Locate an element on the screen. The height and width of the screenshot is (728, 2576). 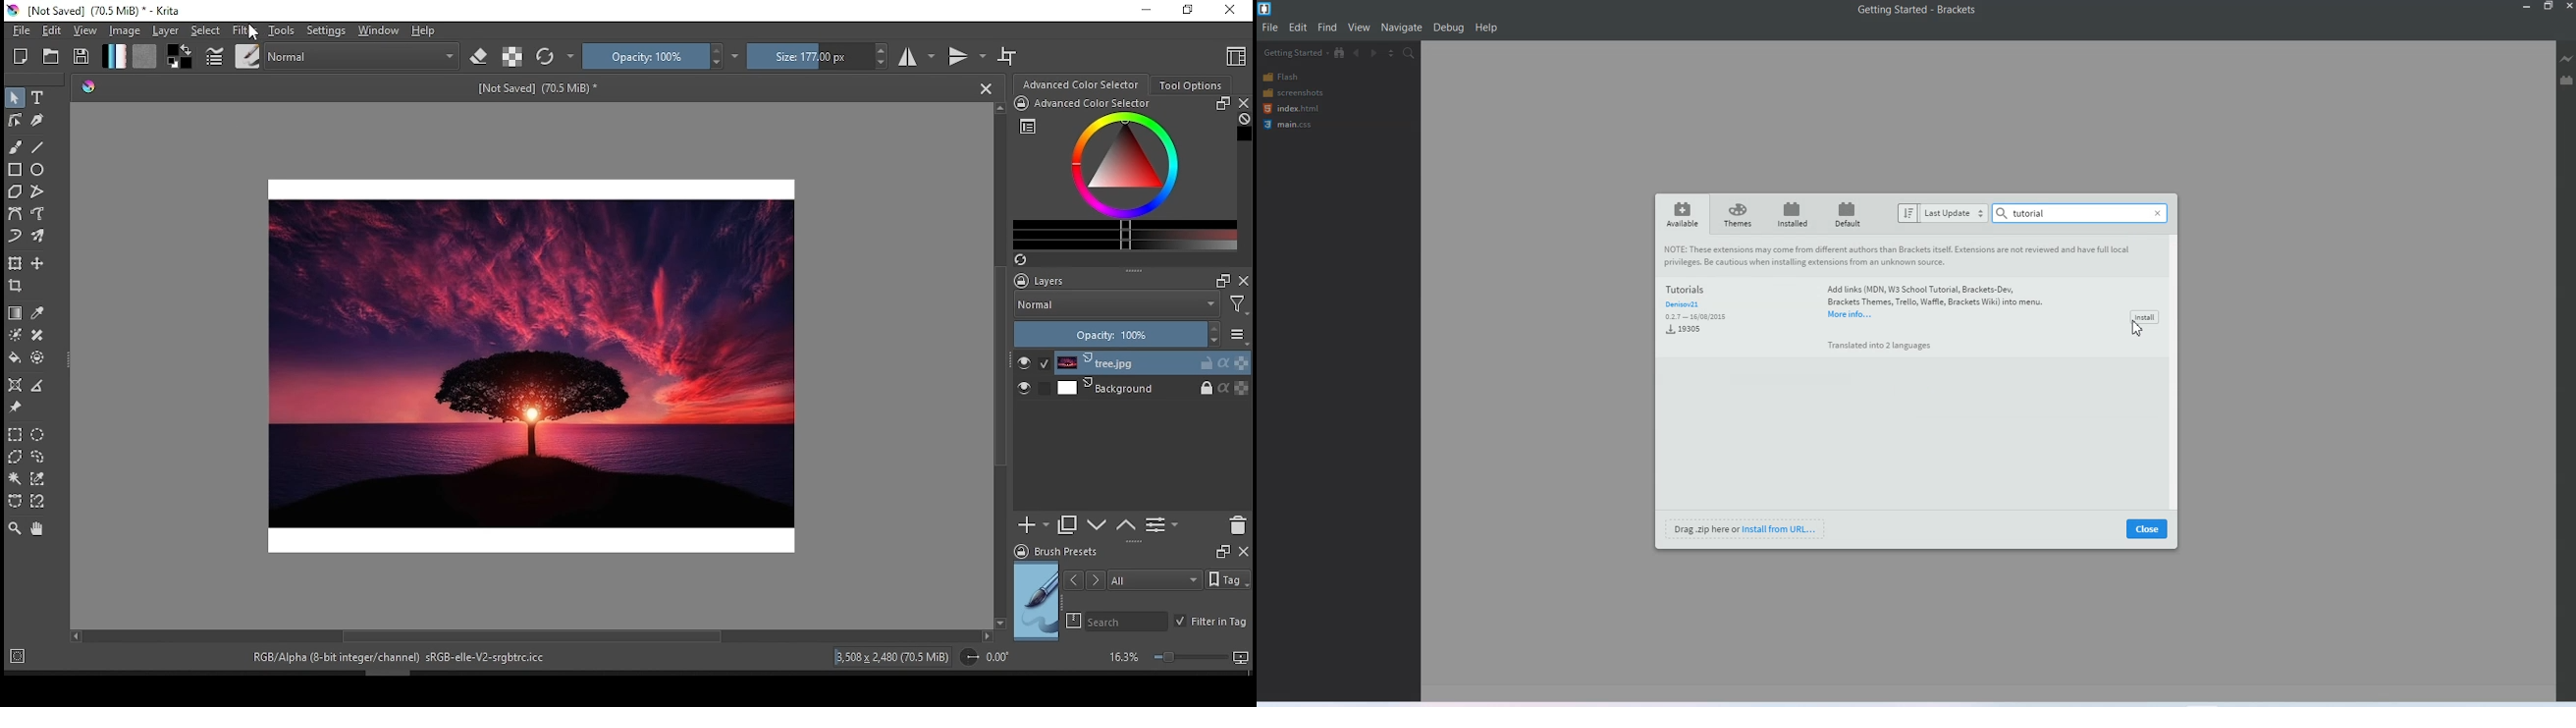
image details is located at coordinates (893, 657).